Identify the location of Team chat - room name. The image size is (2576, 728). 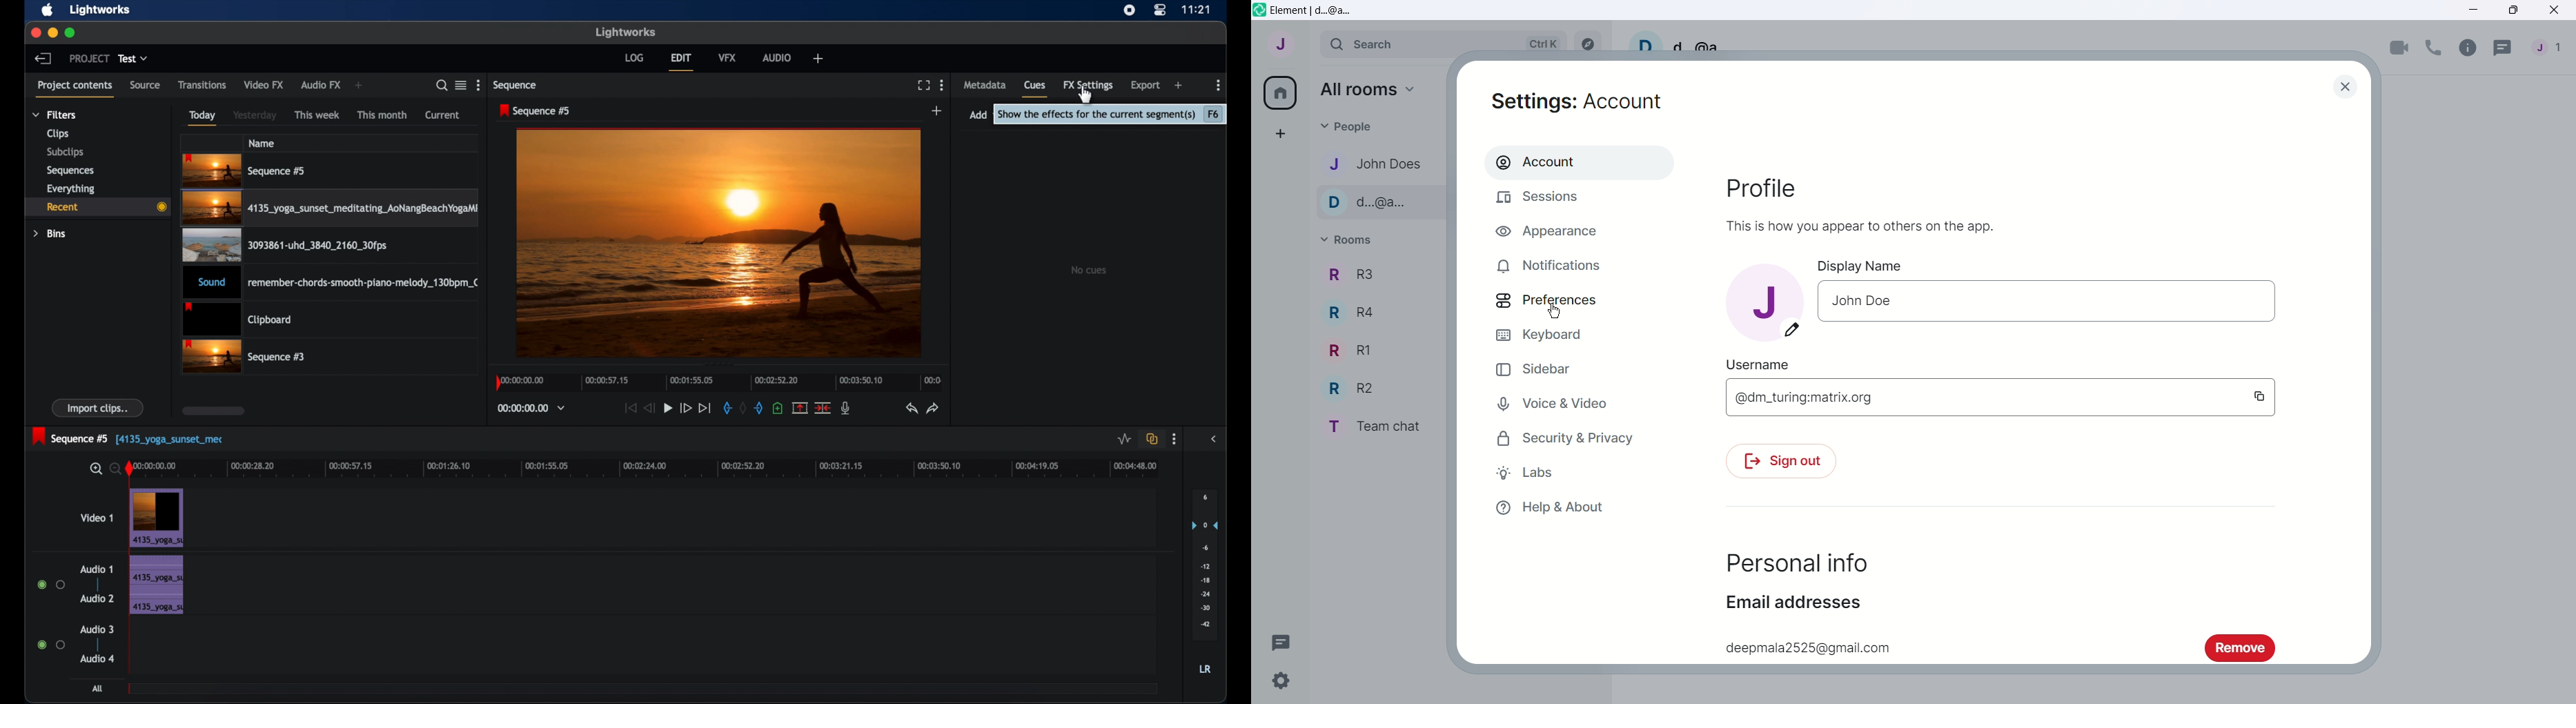
(1381, 426).